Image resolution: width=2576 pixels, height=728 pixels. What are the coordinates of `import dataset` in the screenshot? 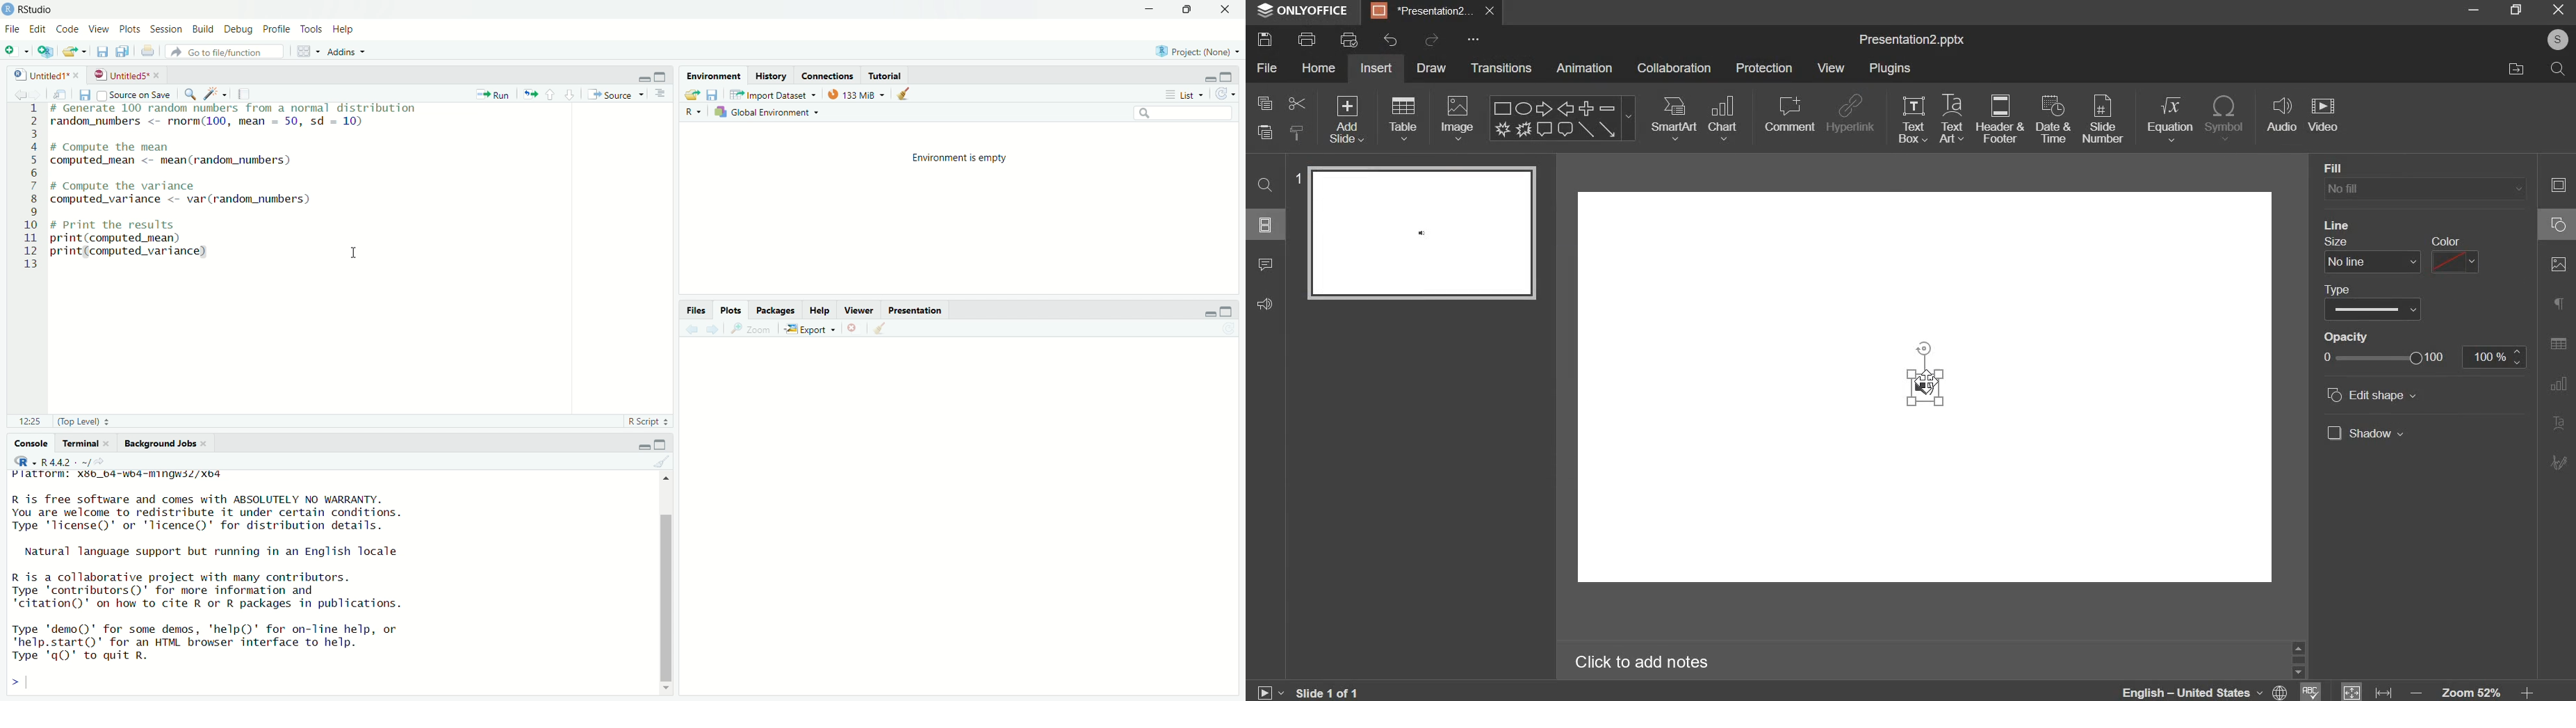 It's located at (777, 93).